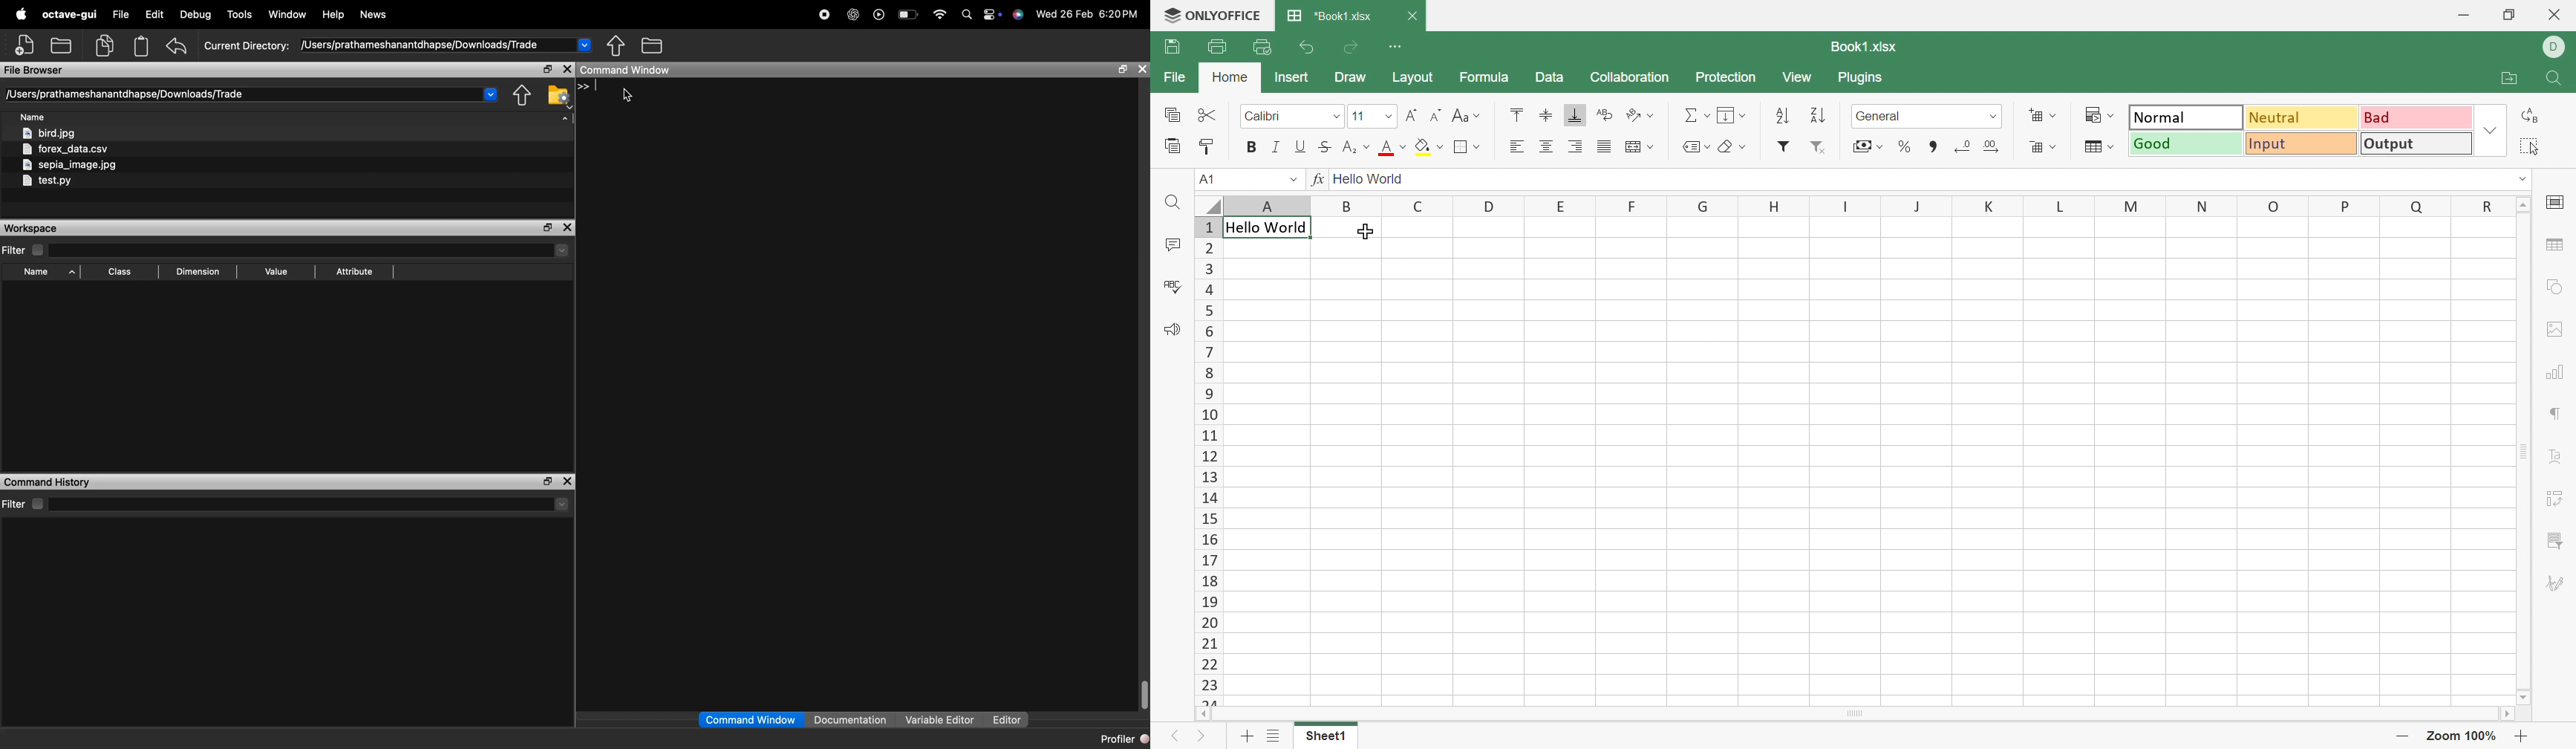  Describe the element at coordinates (334, 14) in the screenshot. I see `Help` at that location.